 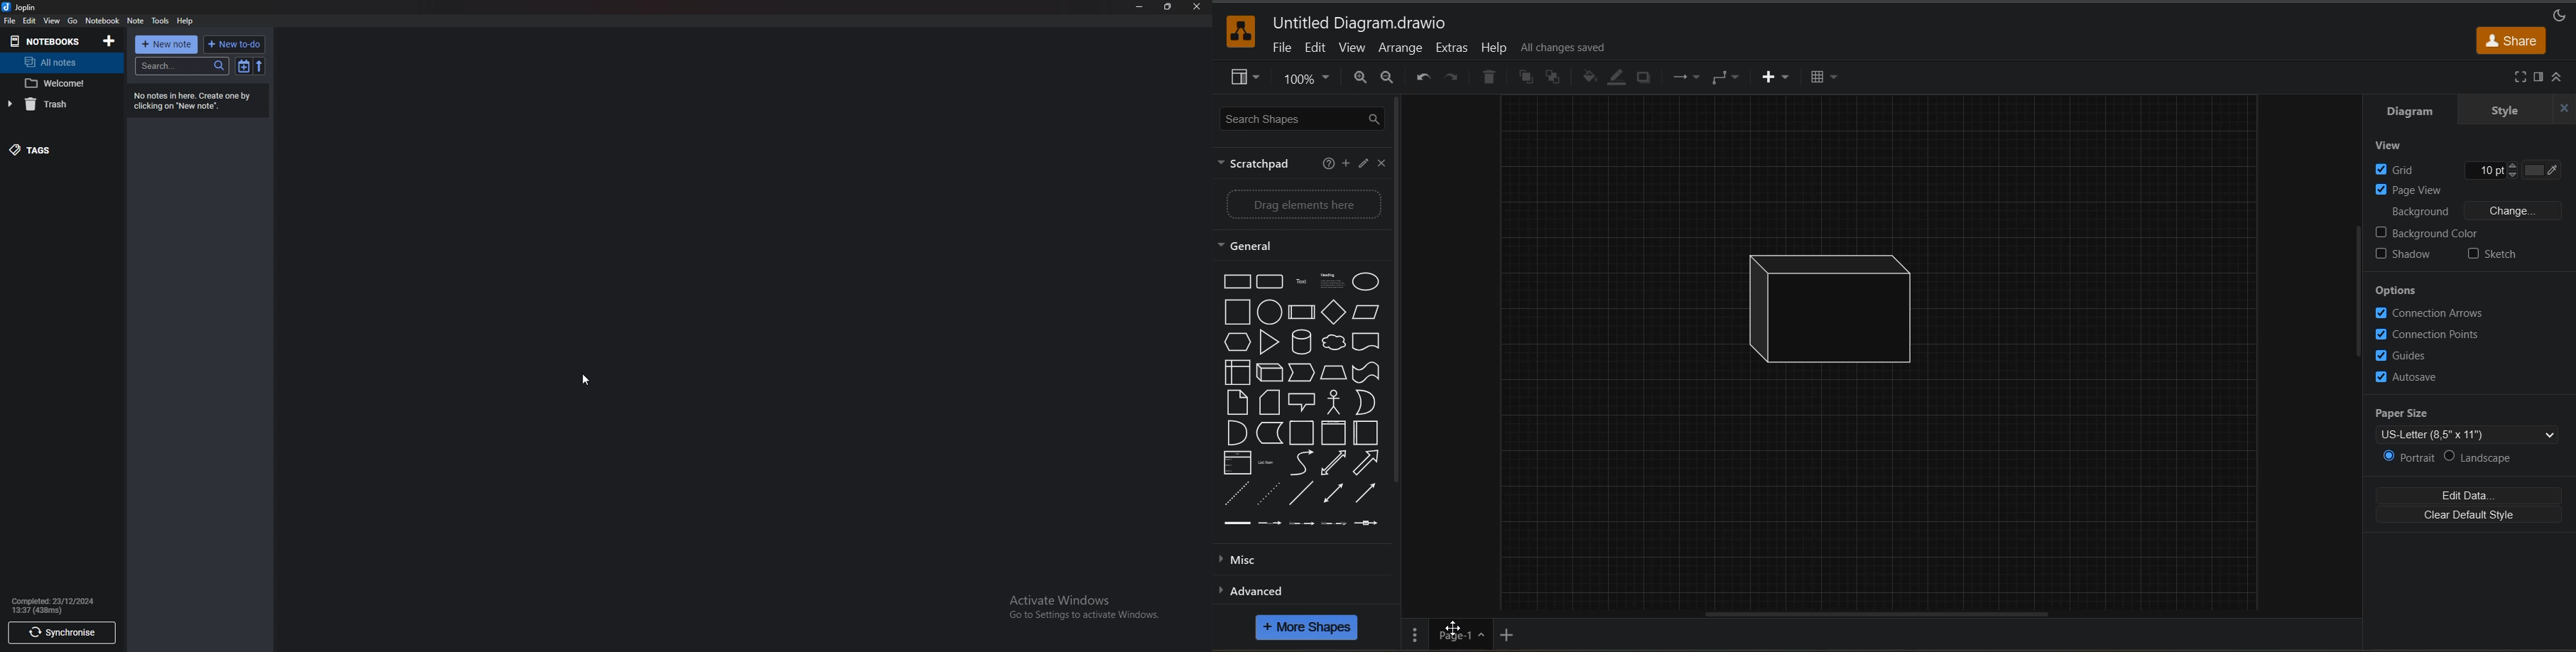 What do you see at coordinates (234, 44) in the screenshot?
I see `New to do` at bounding box center [234, 44].